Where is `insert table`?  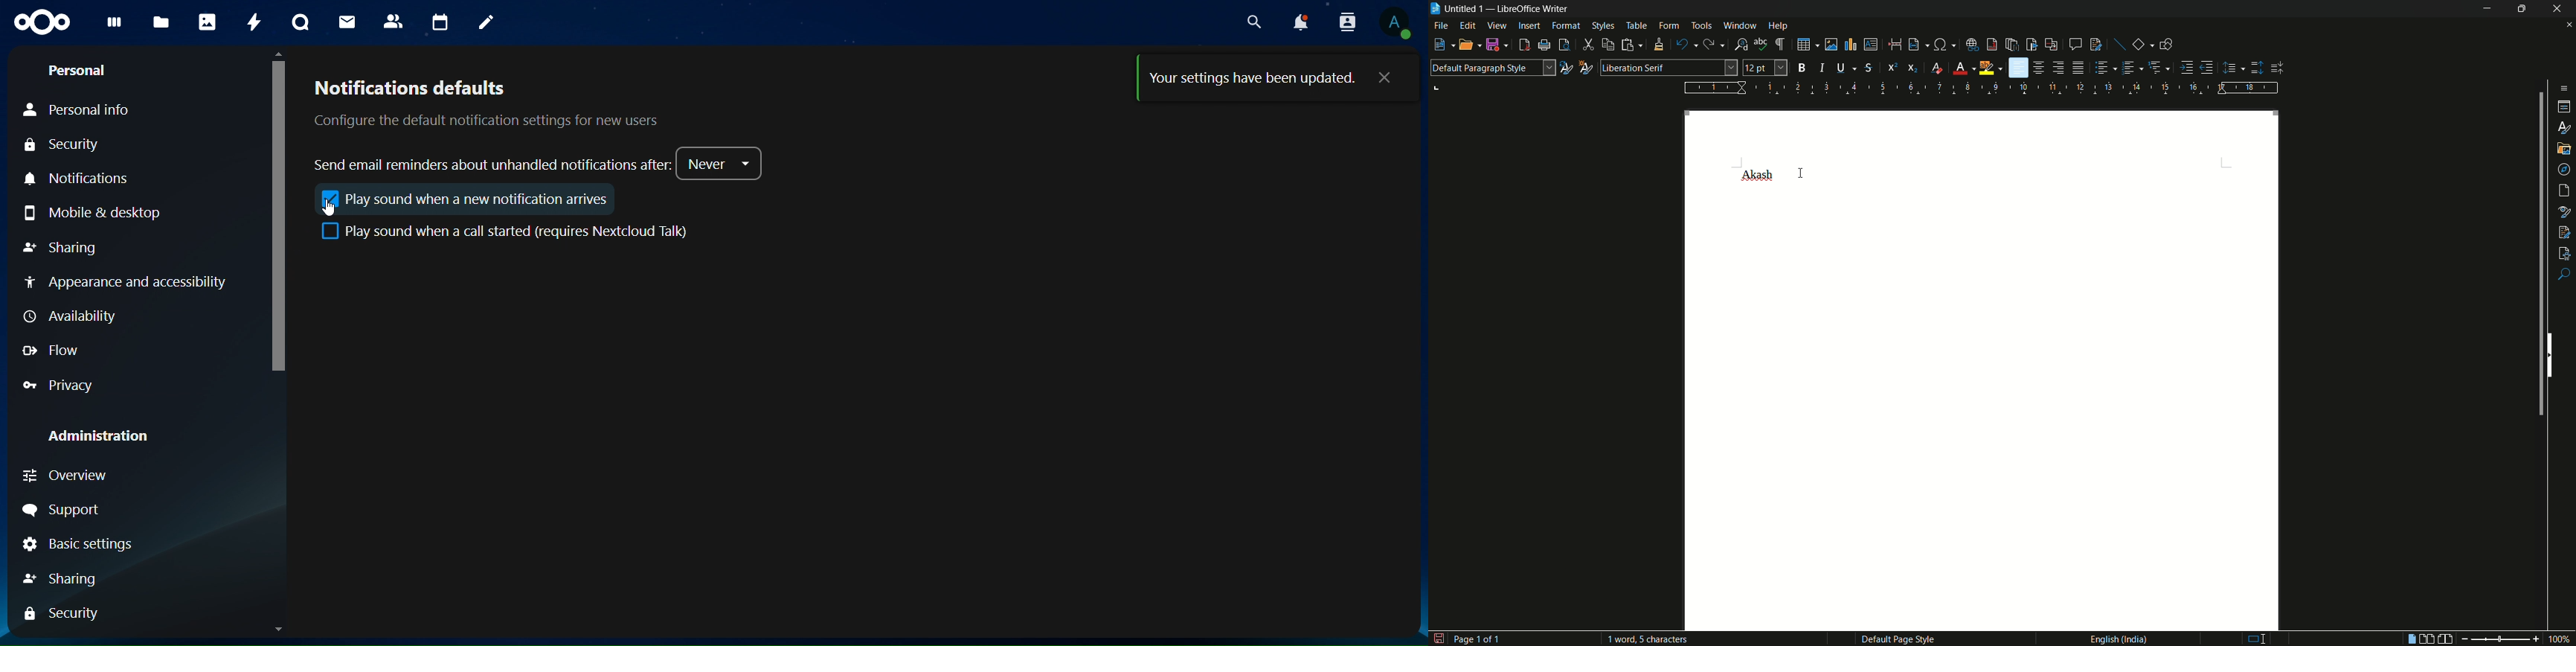 insert table is located at coordinates (1804, 44).